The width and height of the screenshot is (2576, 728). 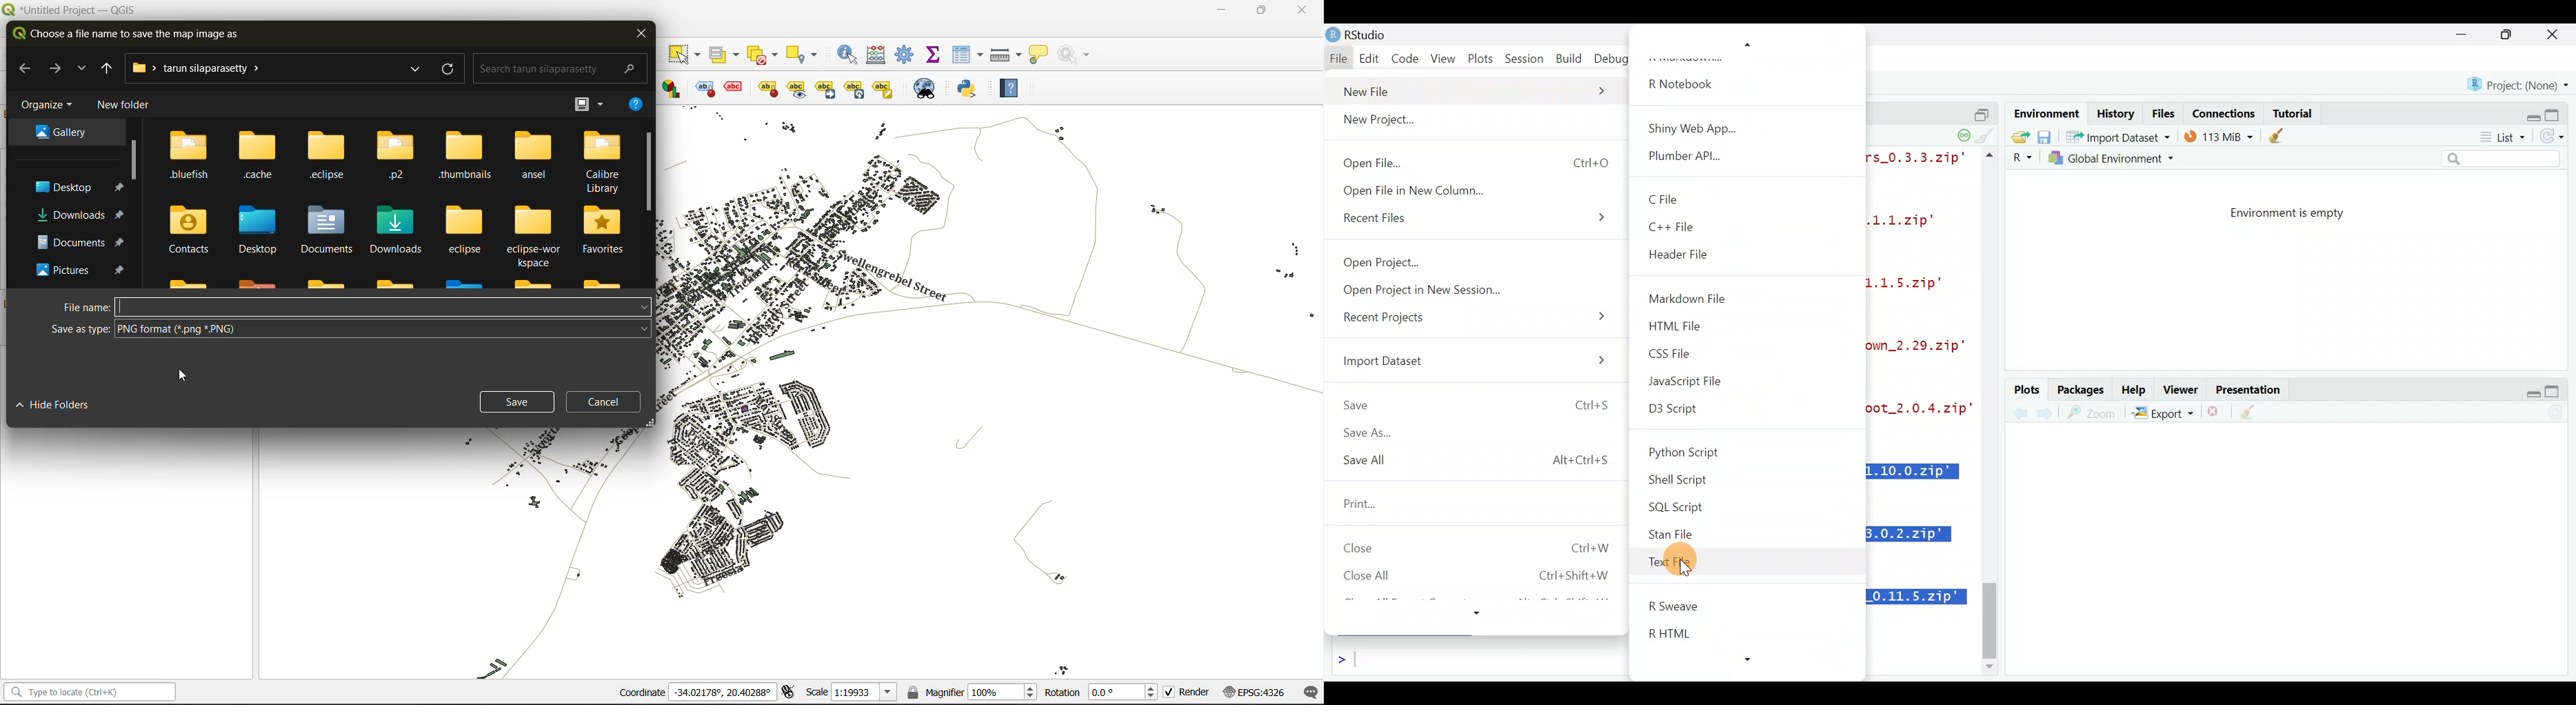 What do you see at coordinates (121, 106) in the screenshot?
I see `new folder` at bounding box center [121, 106].